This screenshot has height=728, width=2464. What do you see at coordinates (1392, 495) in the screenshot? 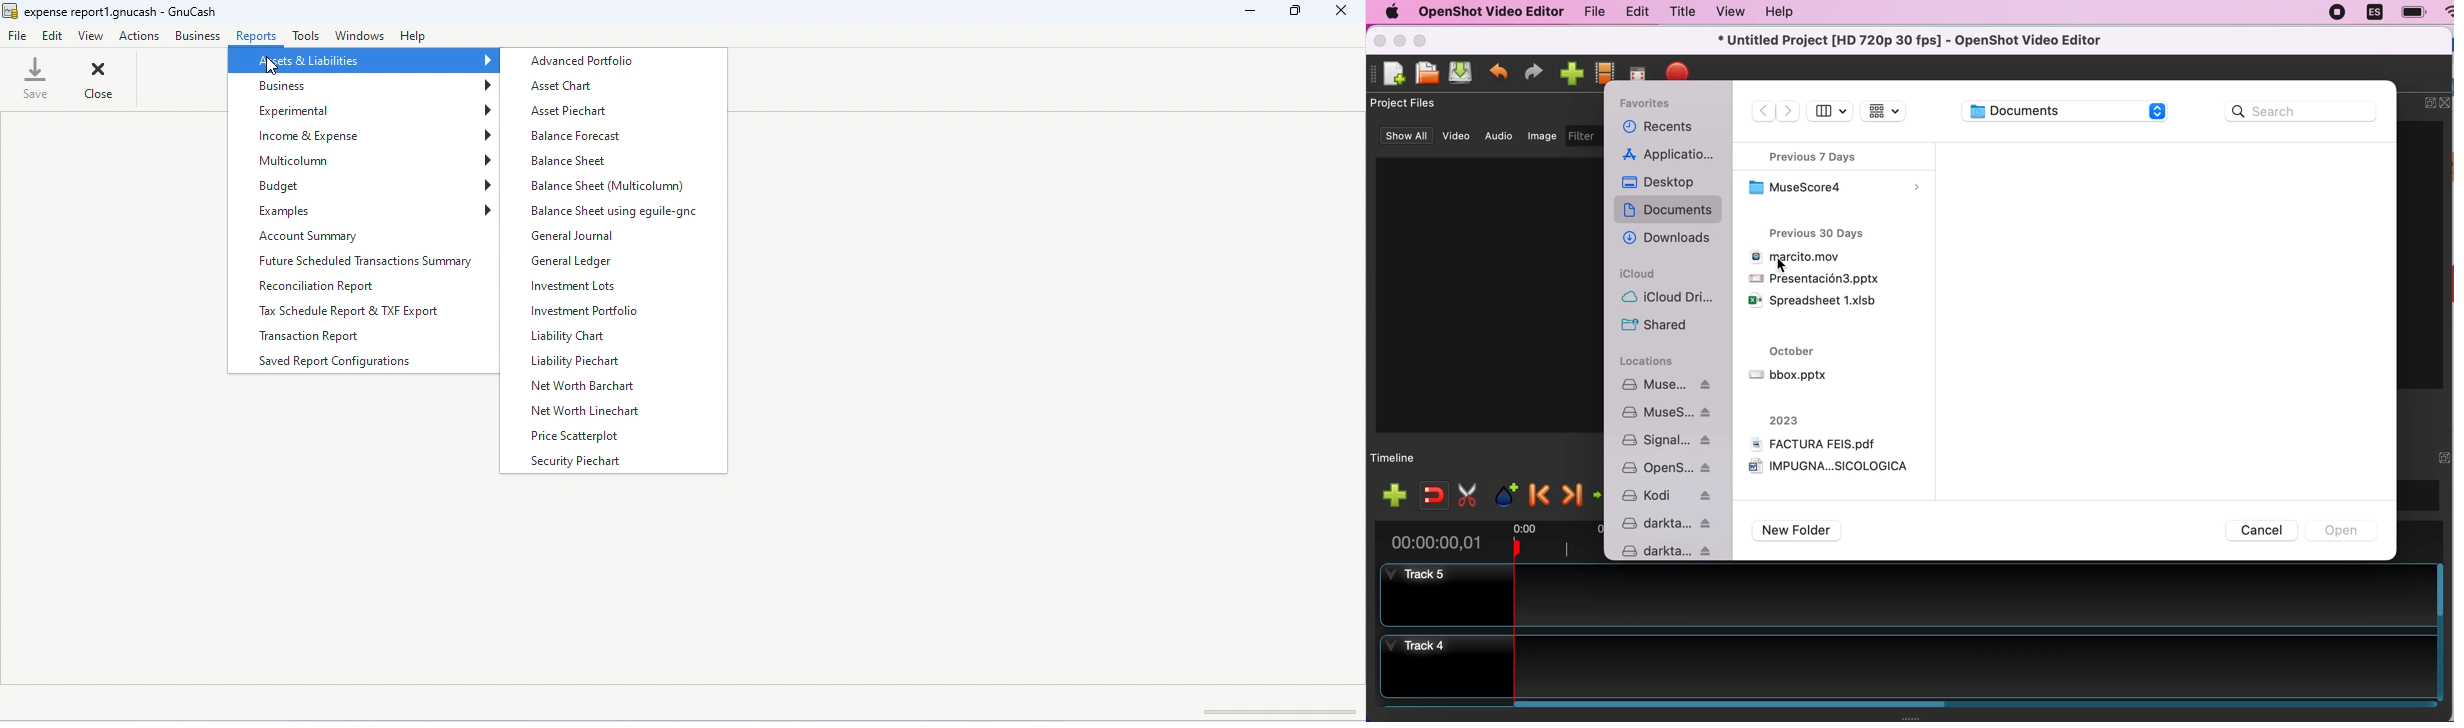
I see `add track` at bounding box center [1392, 495].